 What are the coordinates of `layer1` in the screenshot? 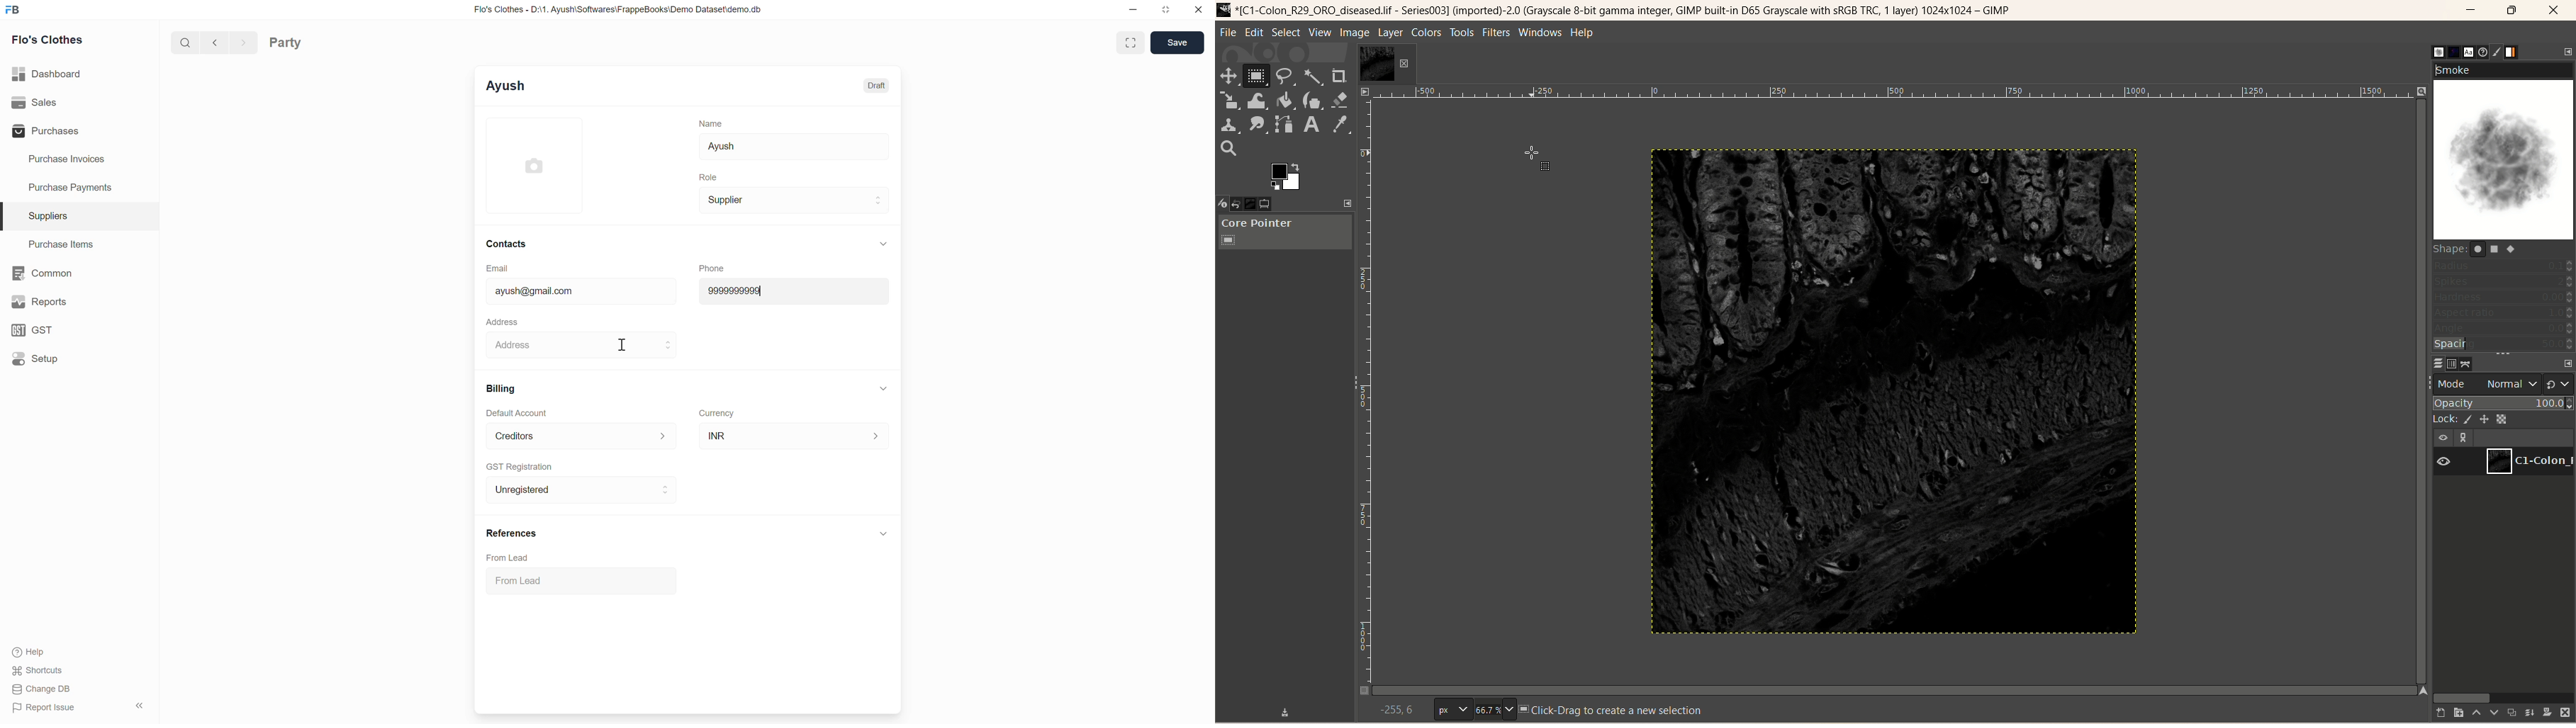 It's located at (1387, 65).